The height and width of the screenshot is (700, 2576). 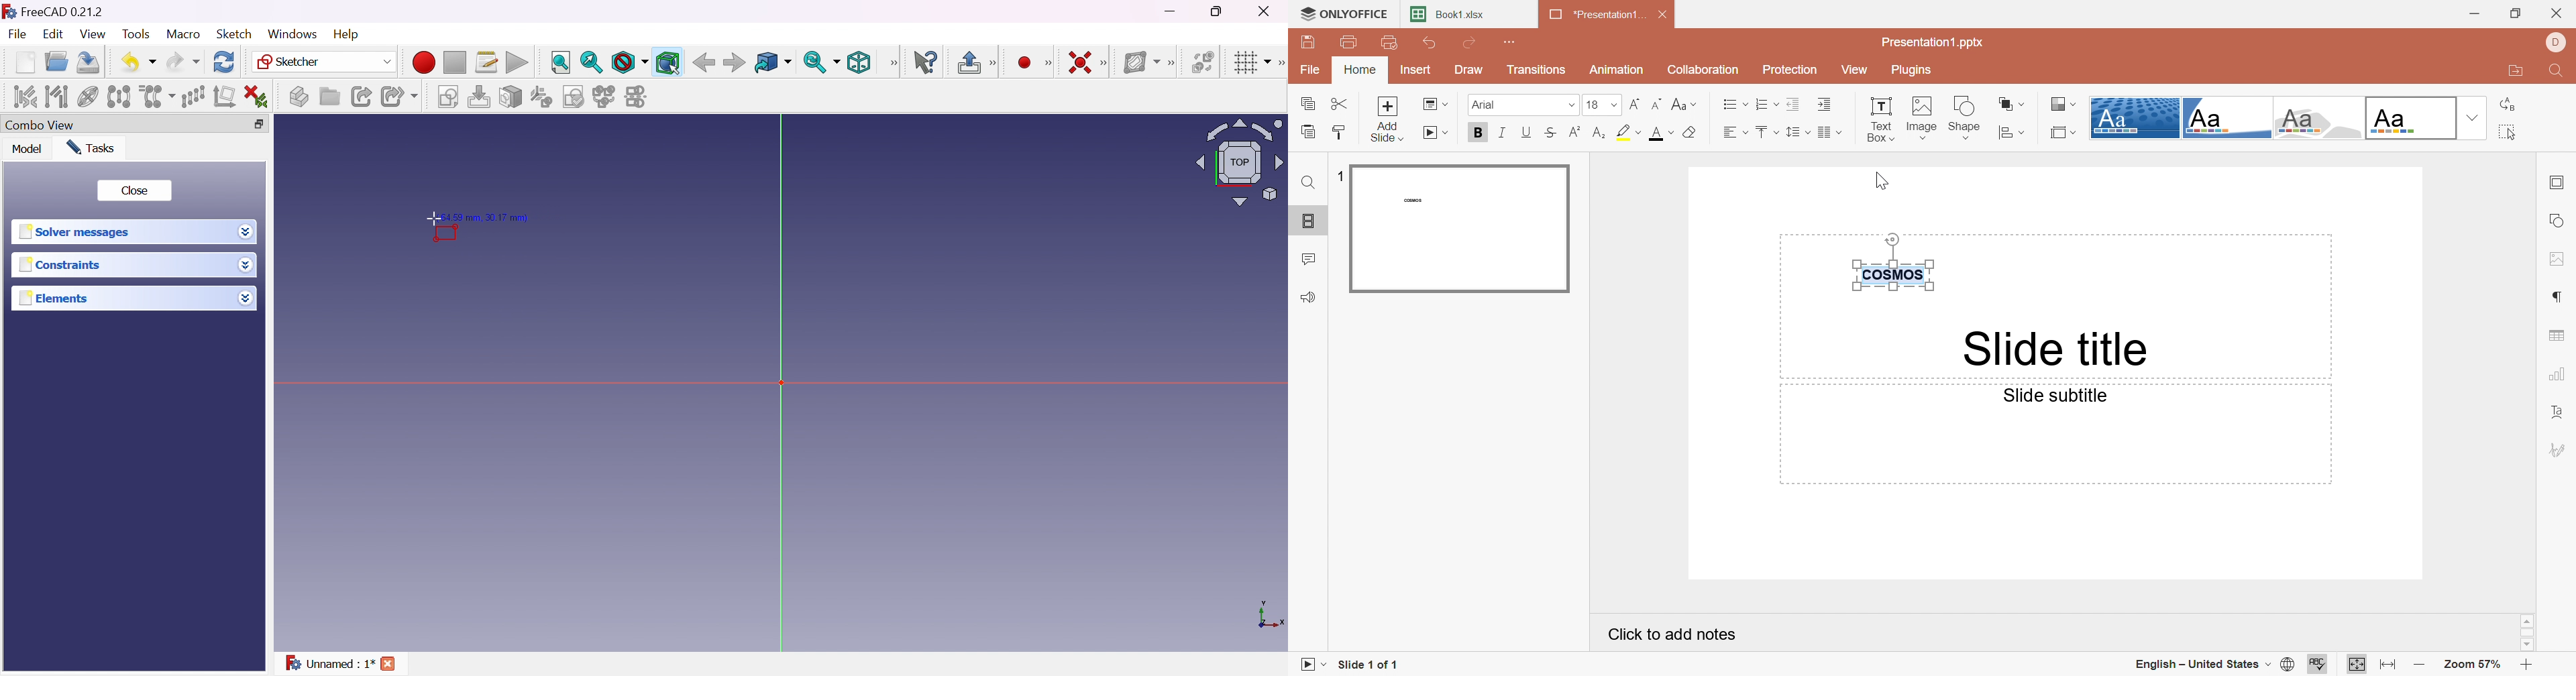 What do you see at coordinates (1822, 104) in the screenshot?
I see `Increase indent` at bounding box center [1822, 104].